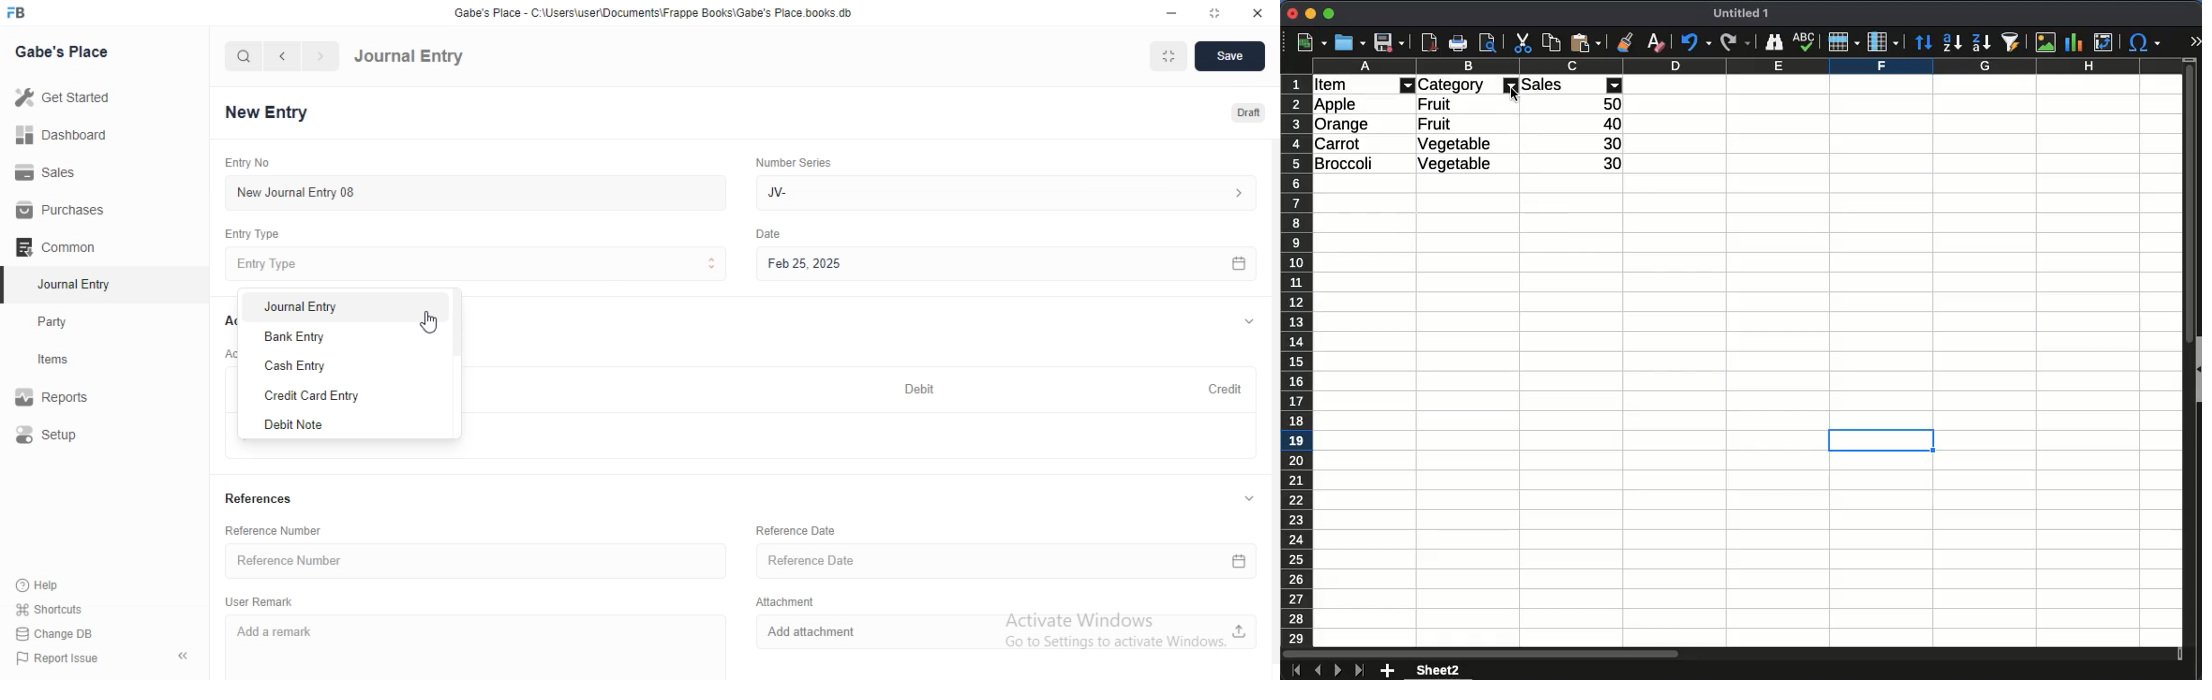 The image size is (2212, 700). I want to click on finder, so click(1775, 42).